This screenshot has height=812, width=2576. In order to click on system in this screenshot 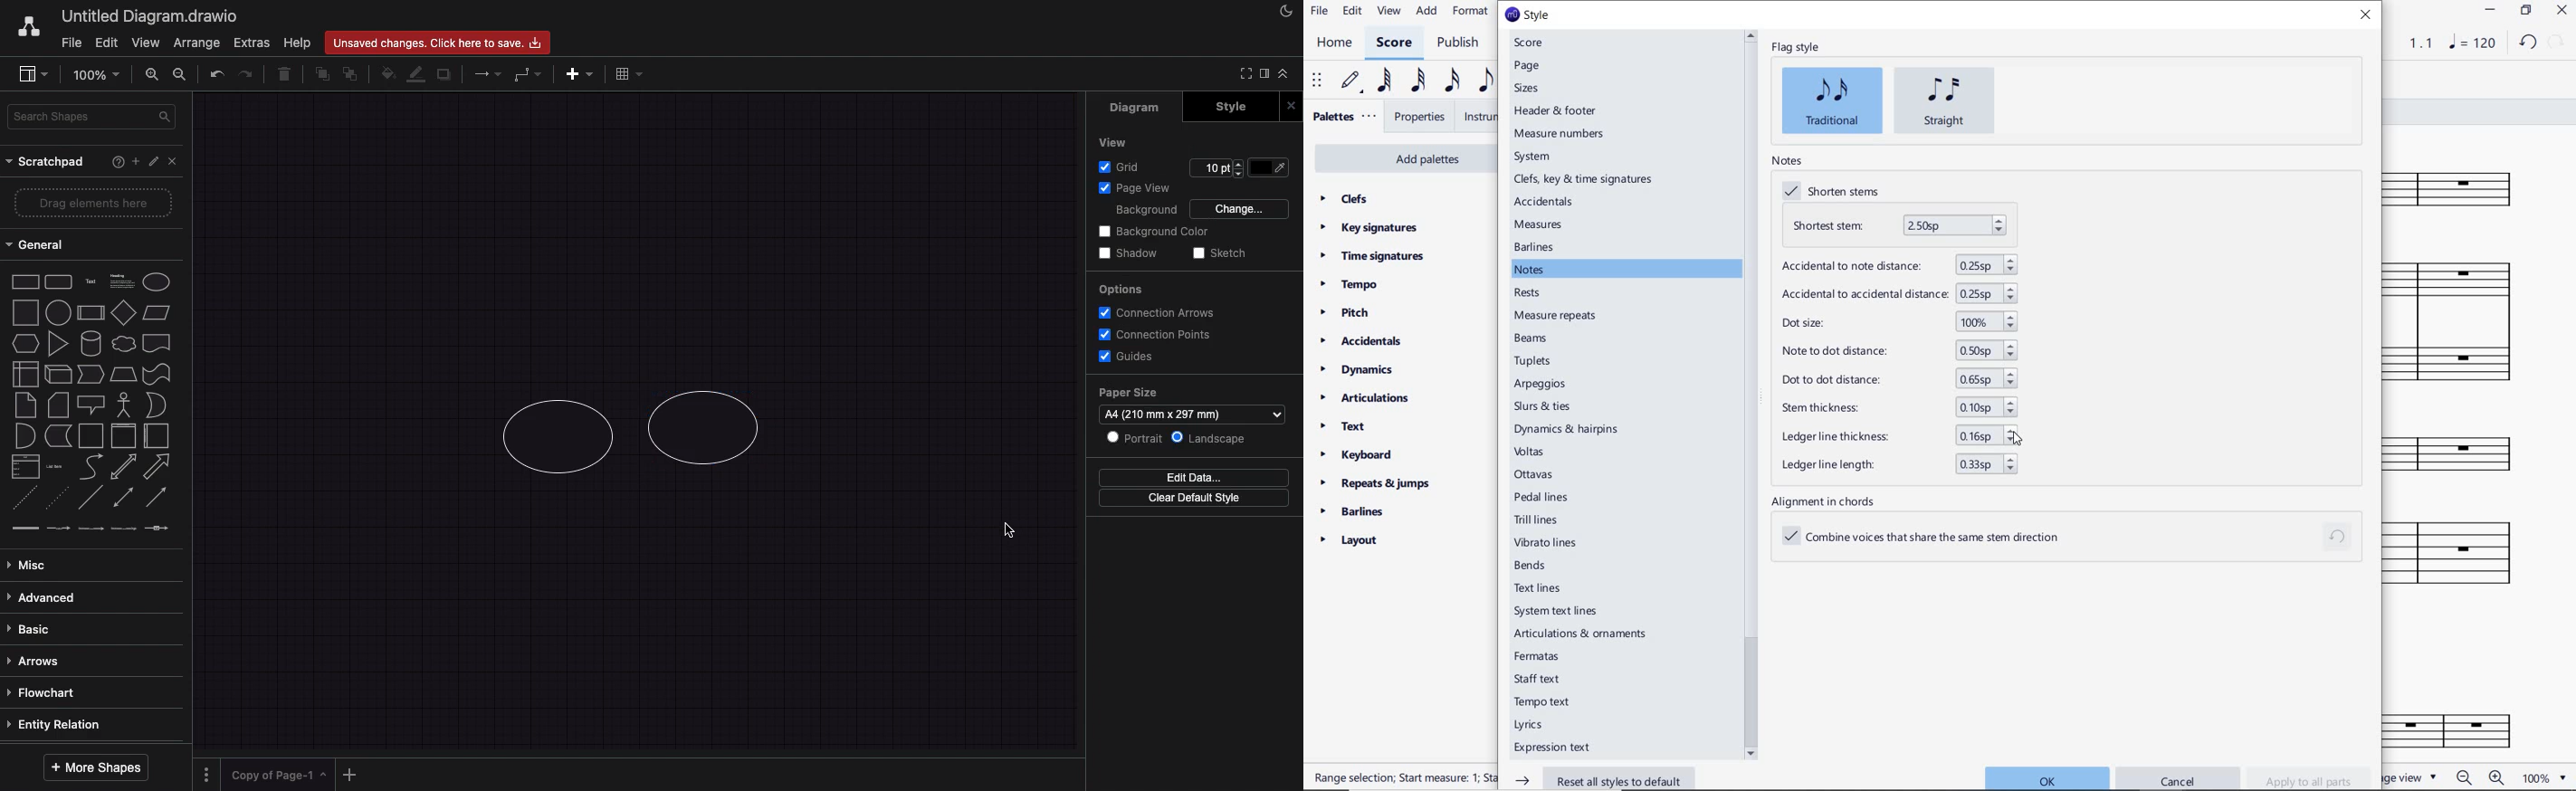, I will do `click(1532, 158)`.